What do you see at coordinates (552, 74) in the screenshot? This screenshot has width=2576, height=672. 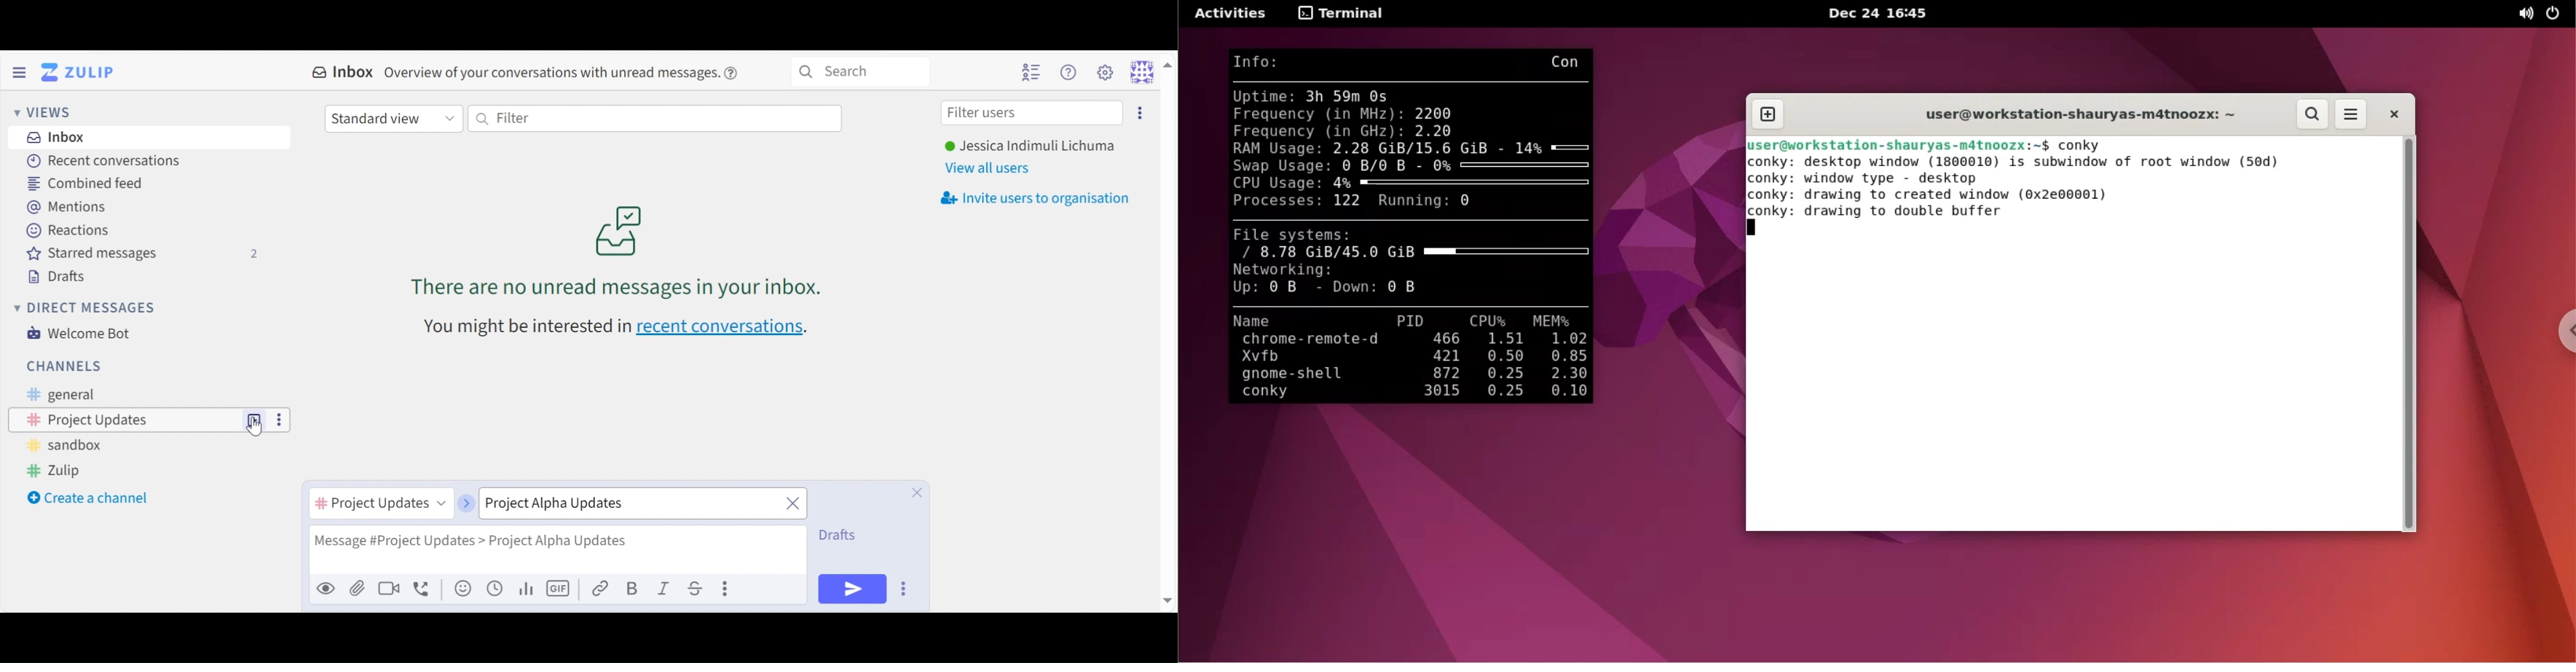 I see `overview of conversations` at bounding box center [552, 74].